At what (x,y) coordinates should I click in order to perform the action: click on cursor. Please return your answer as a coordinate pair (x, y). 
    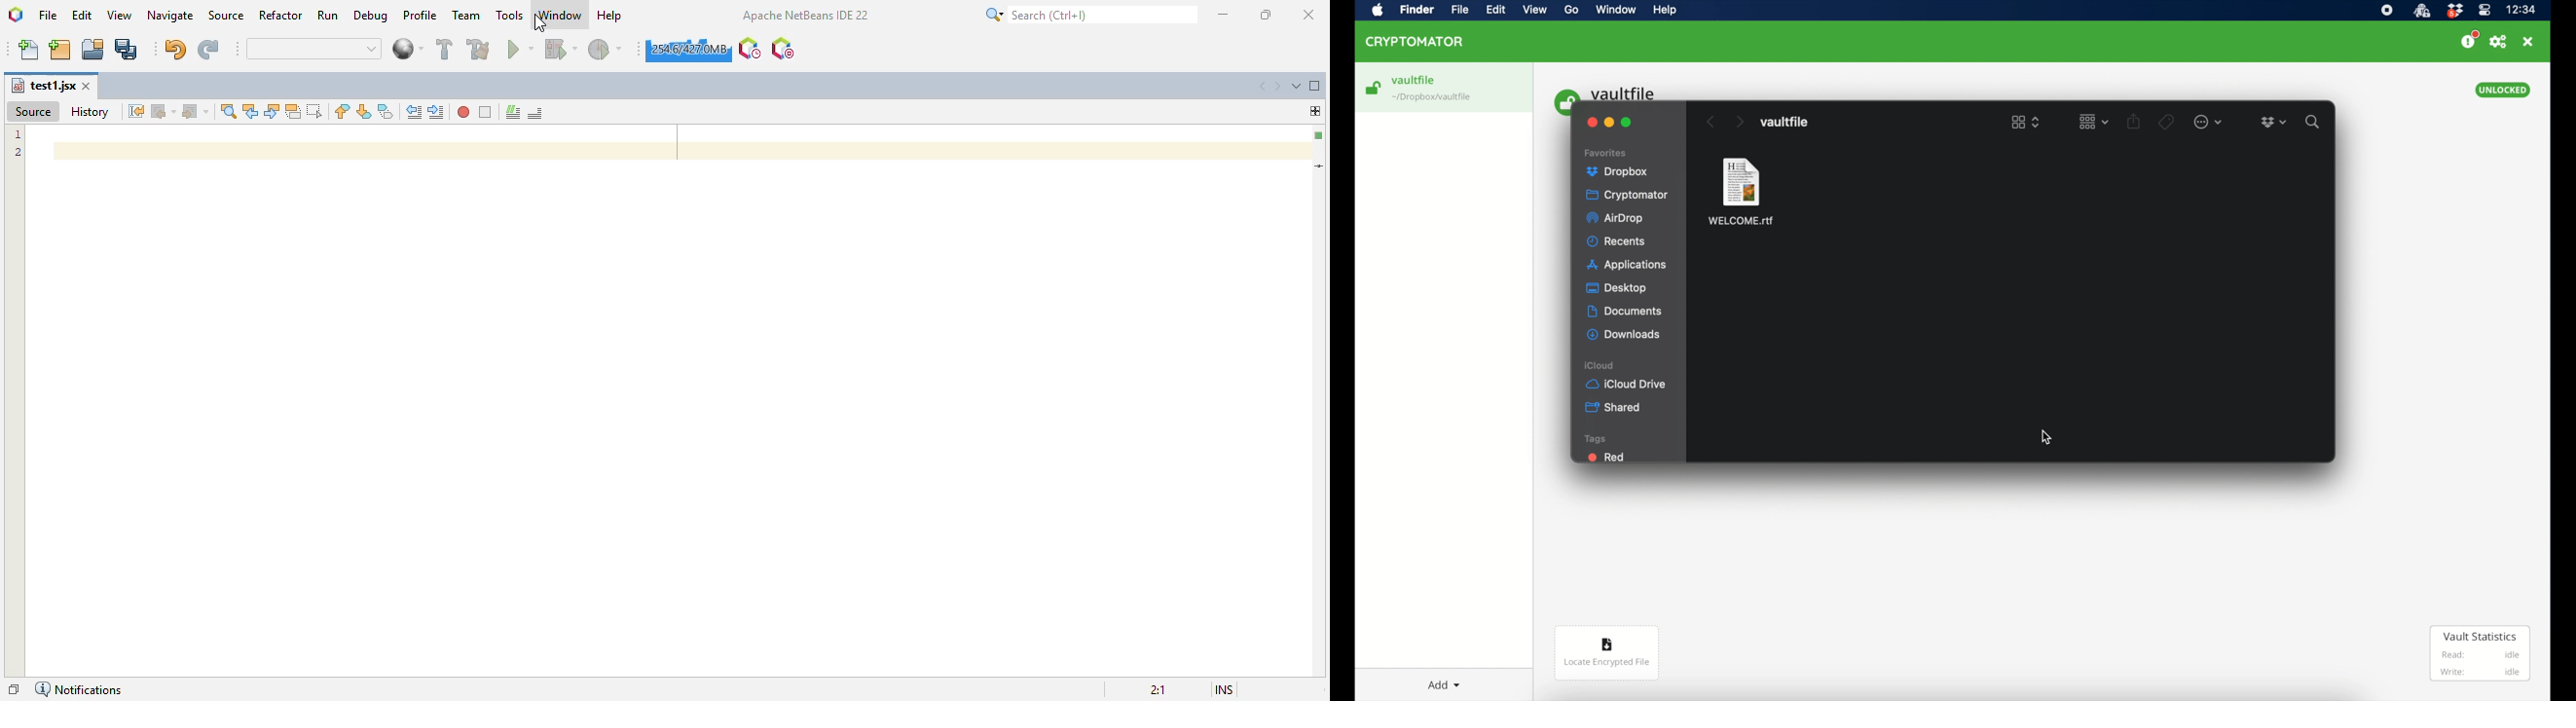
    Looking at the image, I should click on (2050, 437).